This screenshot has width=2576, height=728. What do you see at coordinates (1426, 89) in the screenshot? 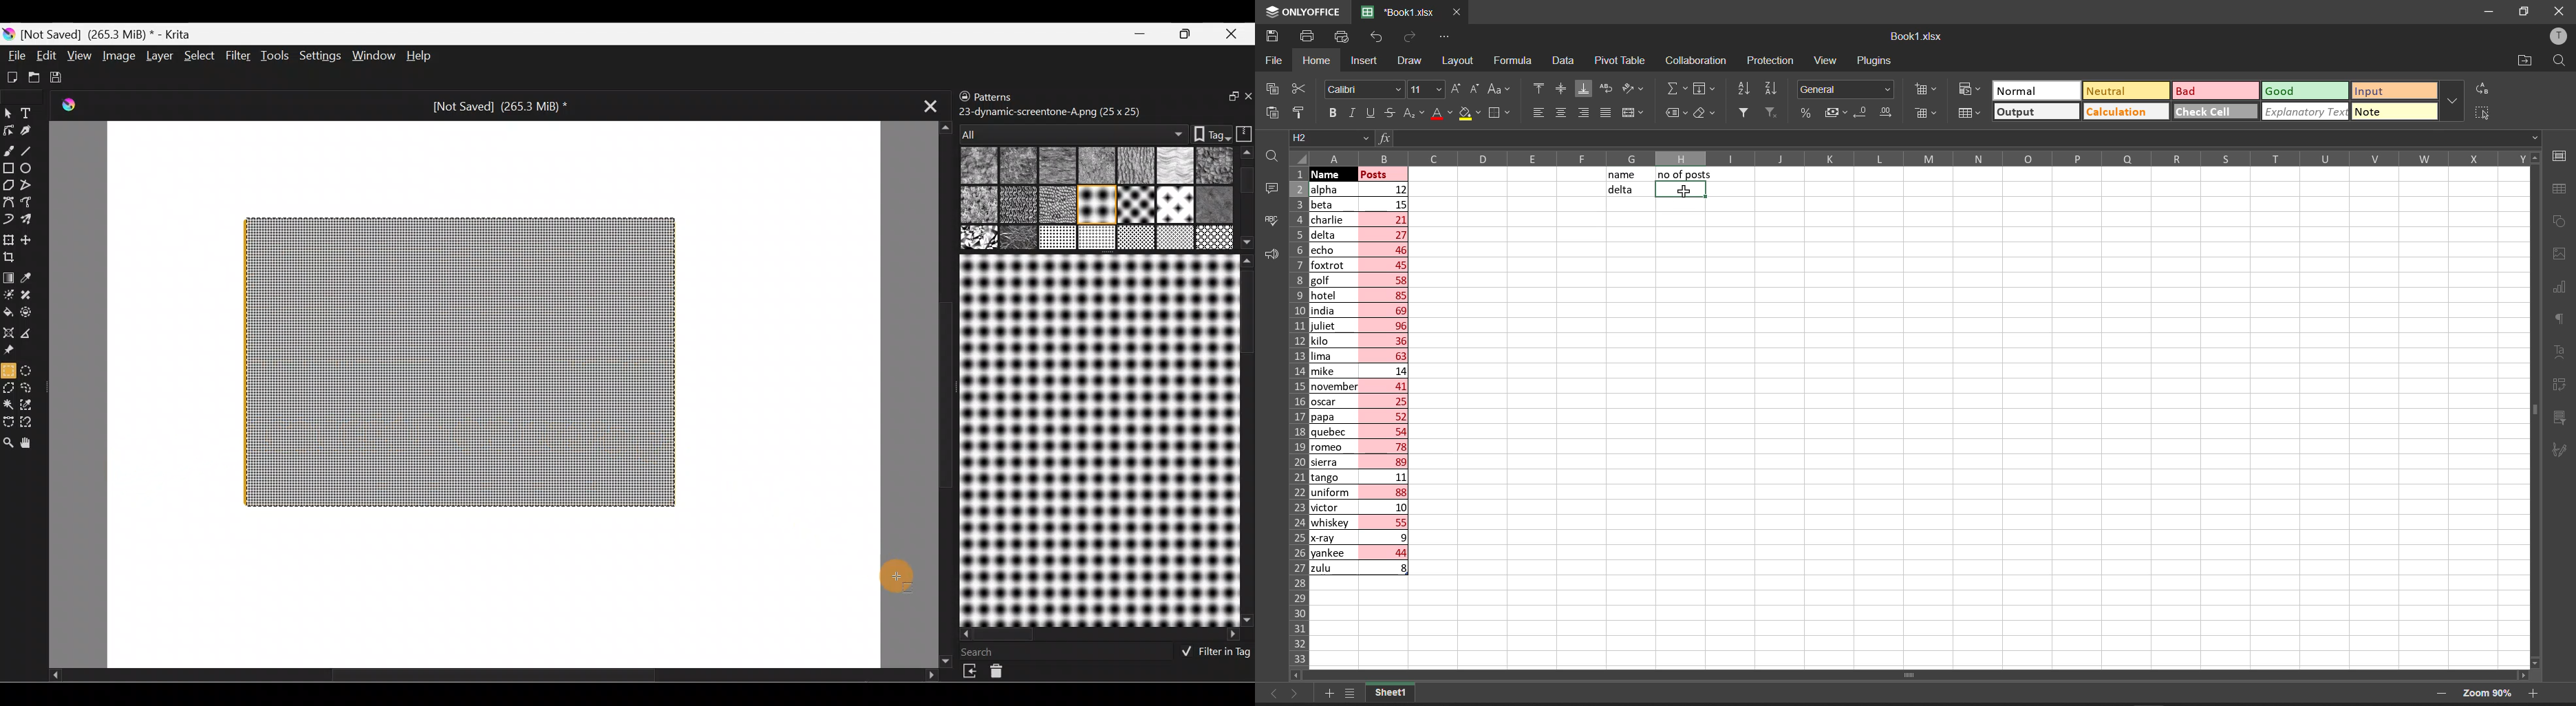
I see `font size` at bounding box center [1426, 89].